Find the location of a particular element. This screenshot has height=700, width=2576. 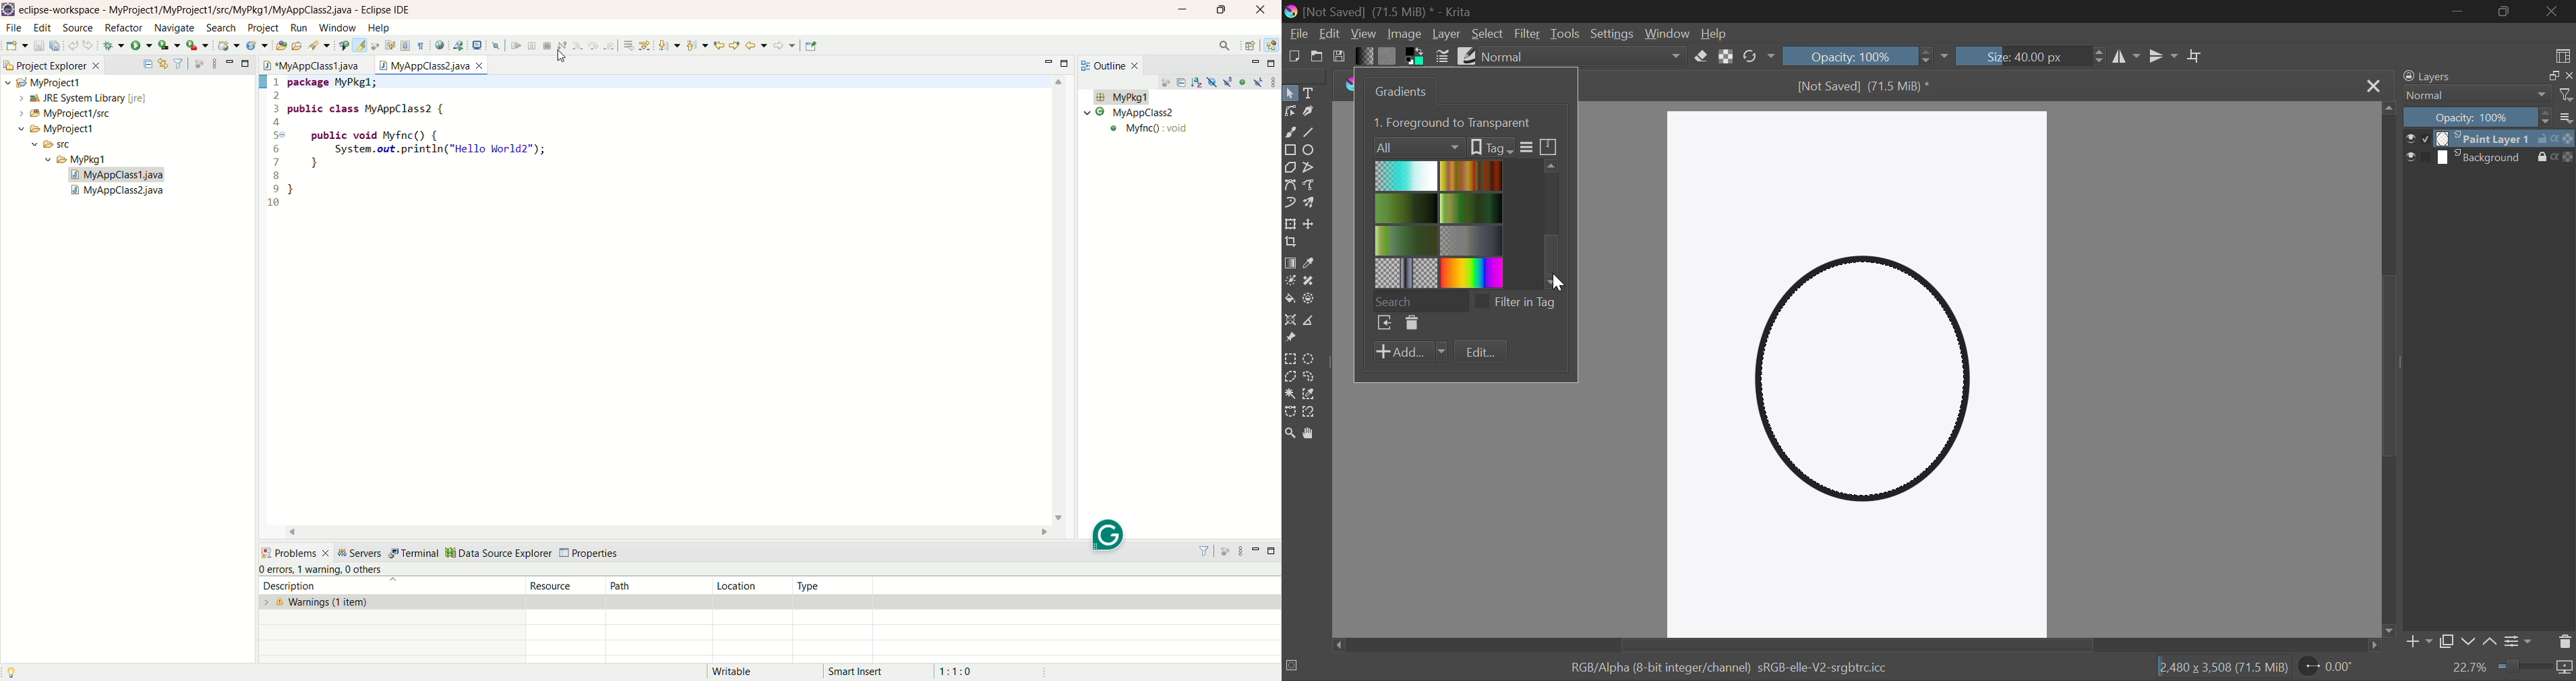

RGB/Alpha (8-bit integer/channel) sRGB-elle-V2-srgbtrc.icc is located at coordinates (1732, 668).